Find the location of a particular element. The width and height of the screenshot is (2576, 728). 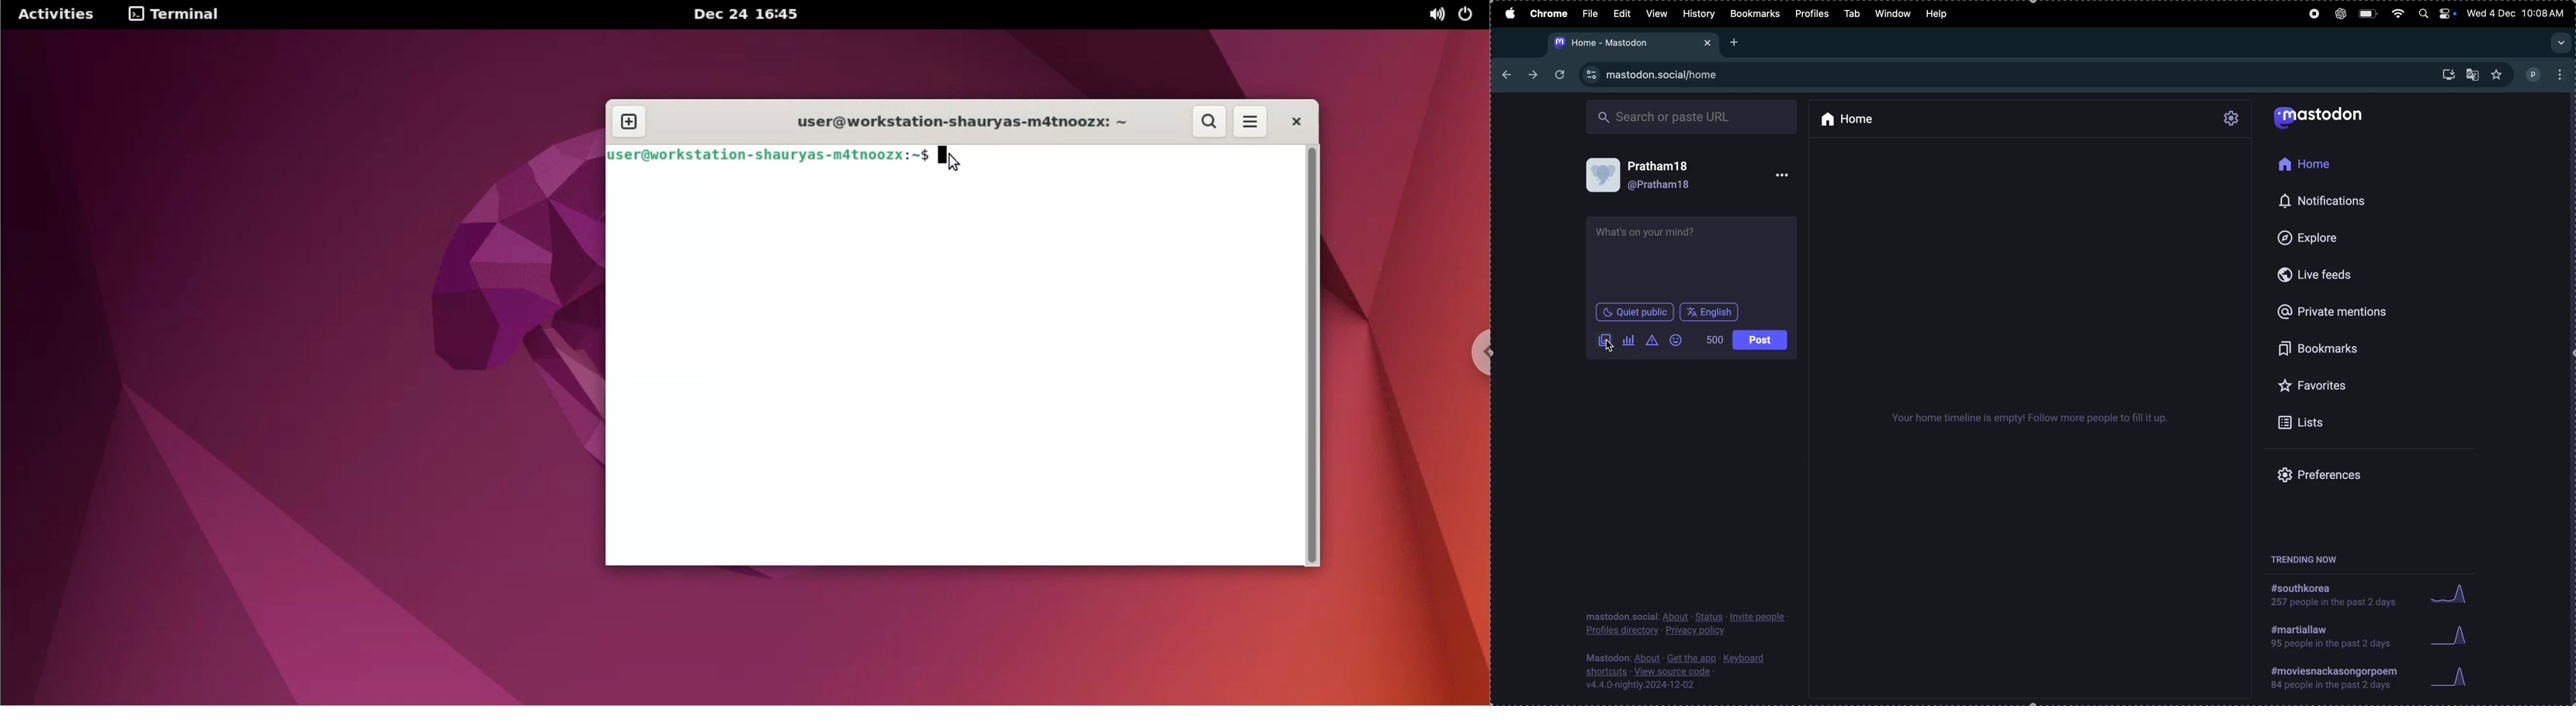

source code description is located at coordinates (1679, 671).